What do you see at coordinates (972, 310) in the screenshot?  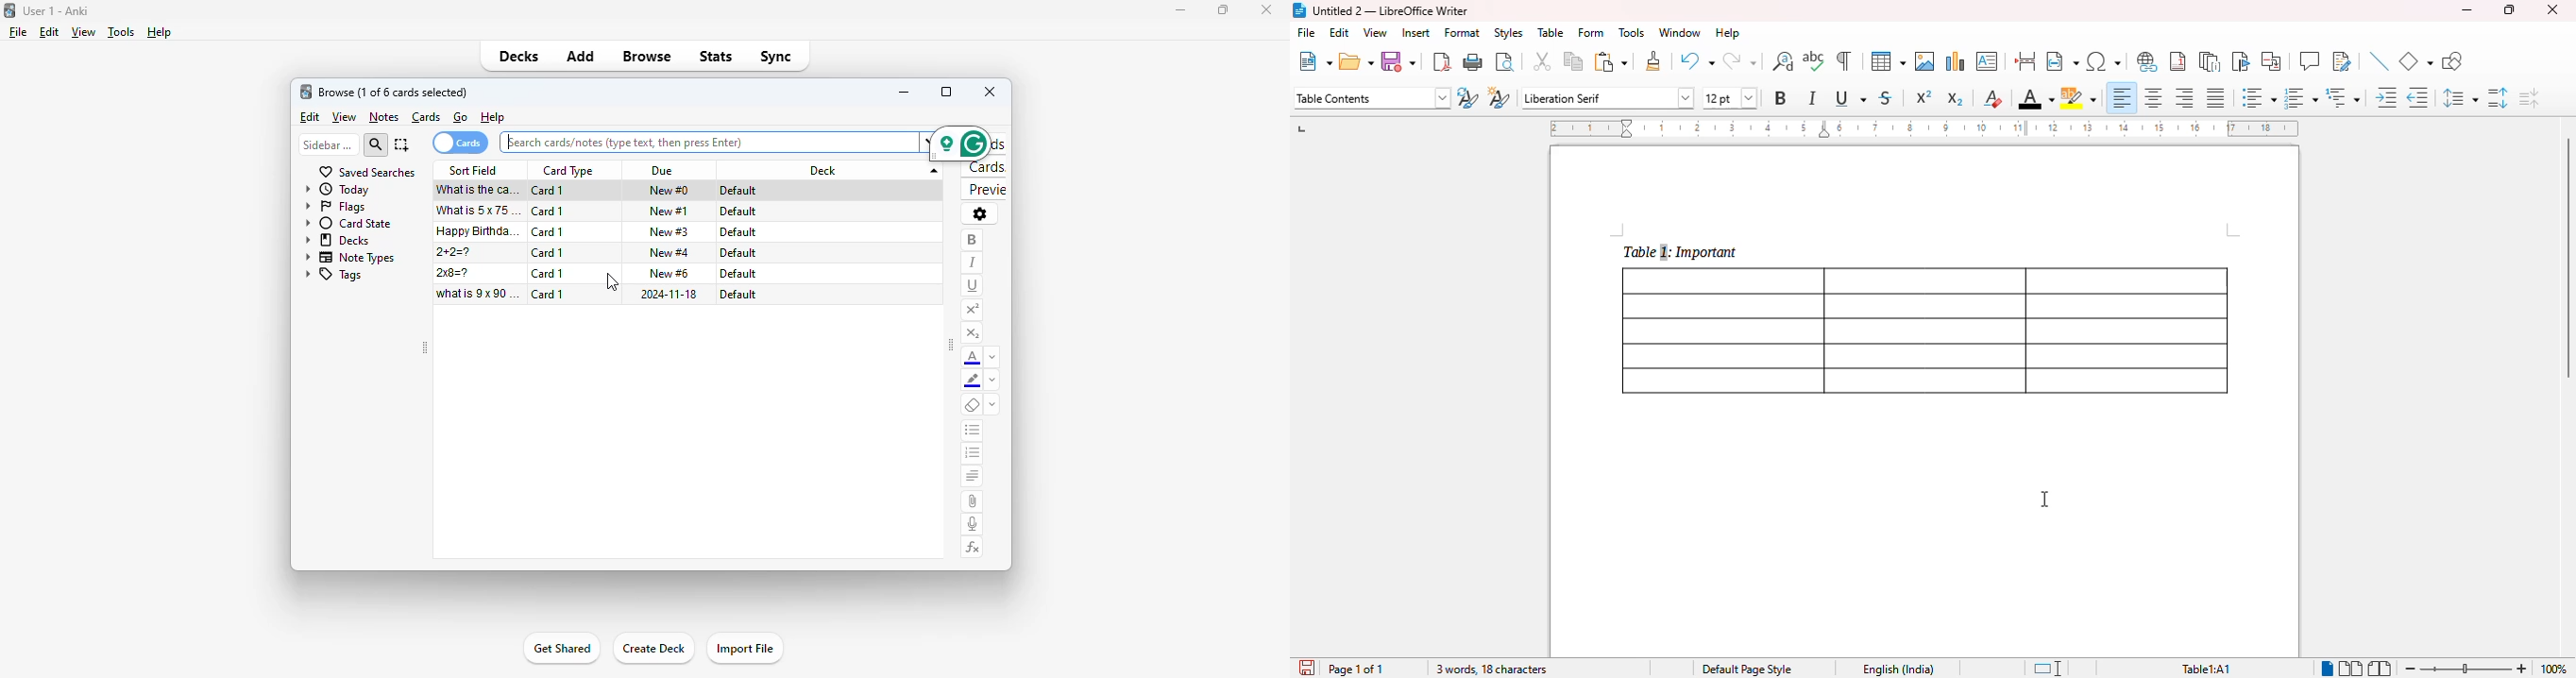 I see `superscript` at bounding box center [972, 310].